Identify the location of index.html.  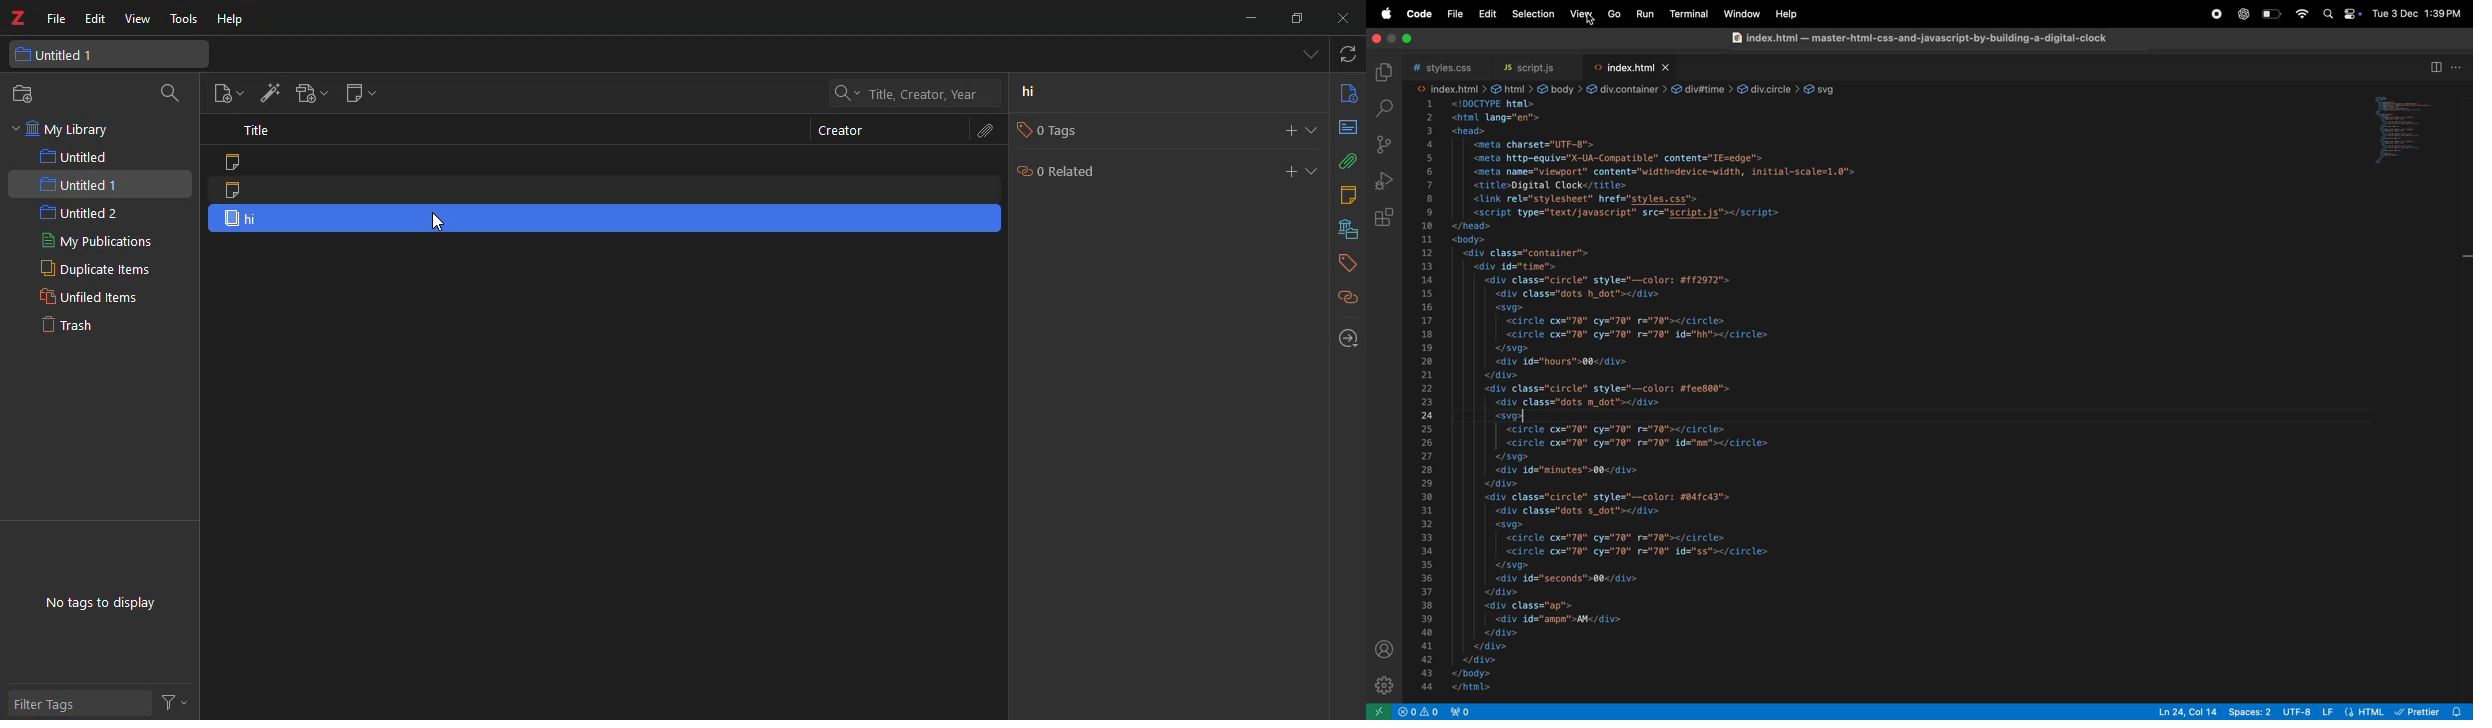
(1631, 65).